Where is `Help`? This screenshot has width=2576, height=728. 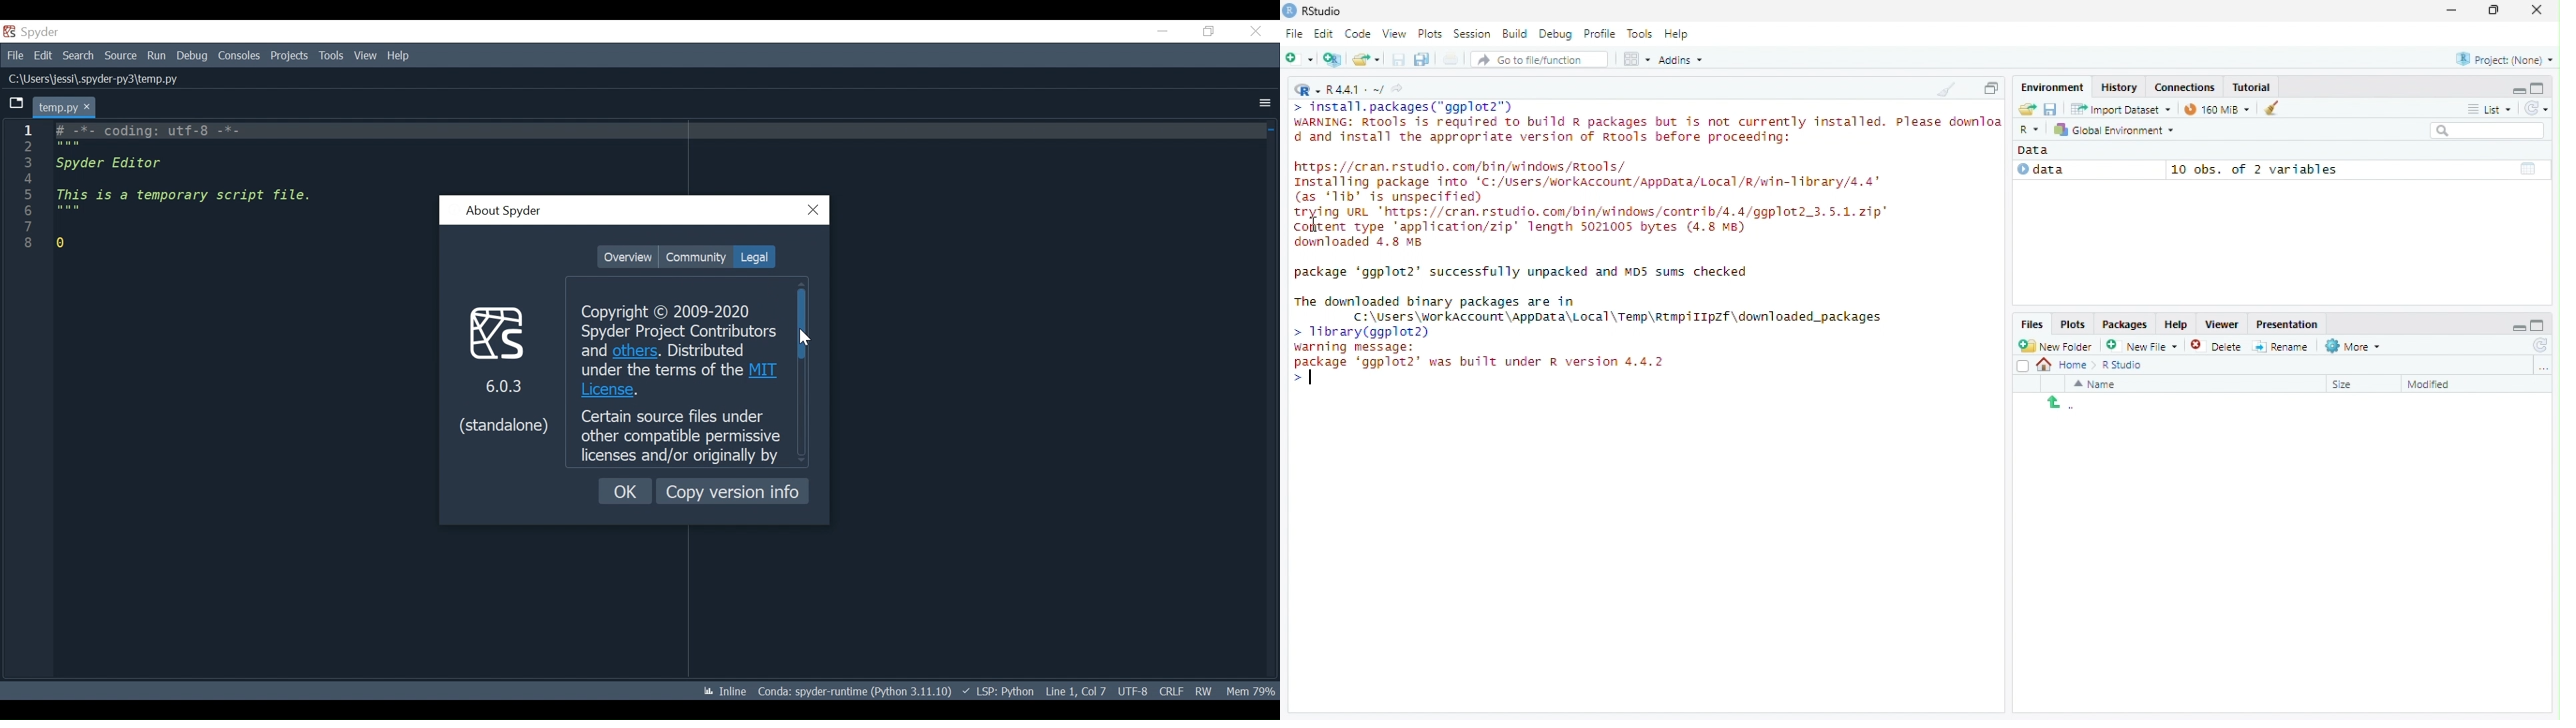
Help is located at coordinates (1680, 35).